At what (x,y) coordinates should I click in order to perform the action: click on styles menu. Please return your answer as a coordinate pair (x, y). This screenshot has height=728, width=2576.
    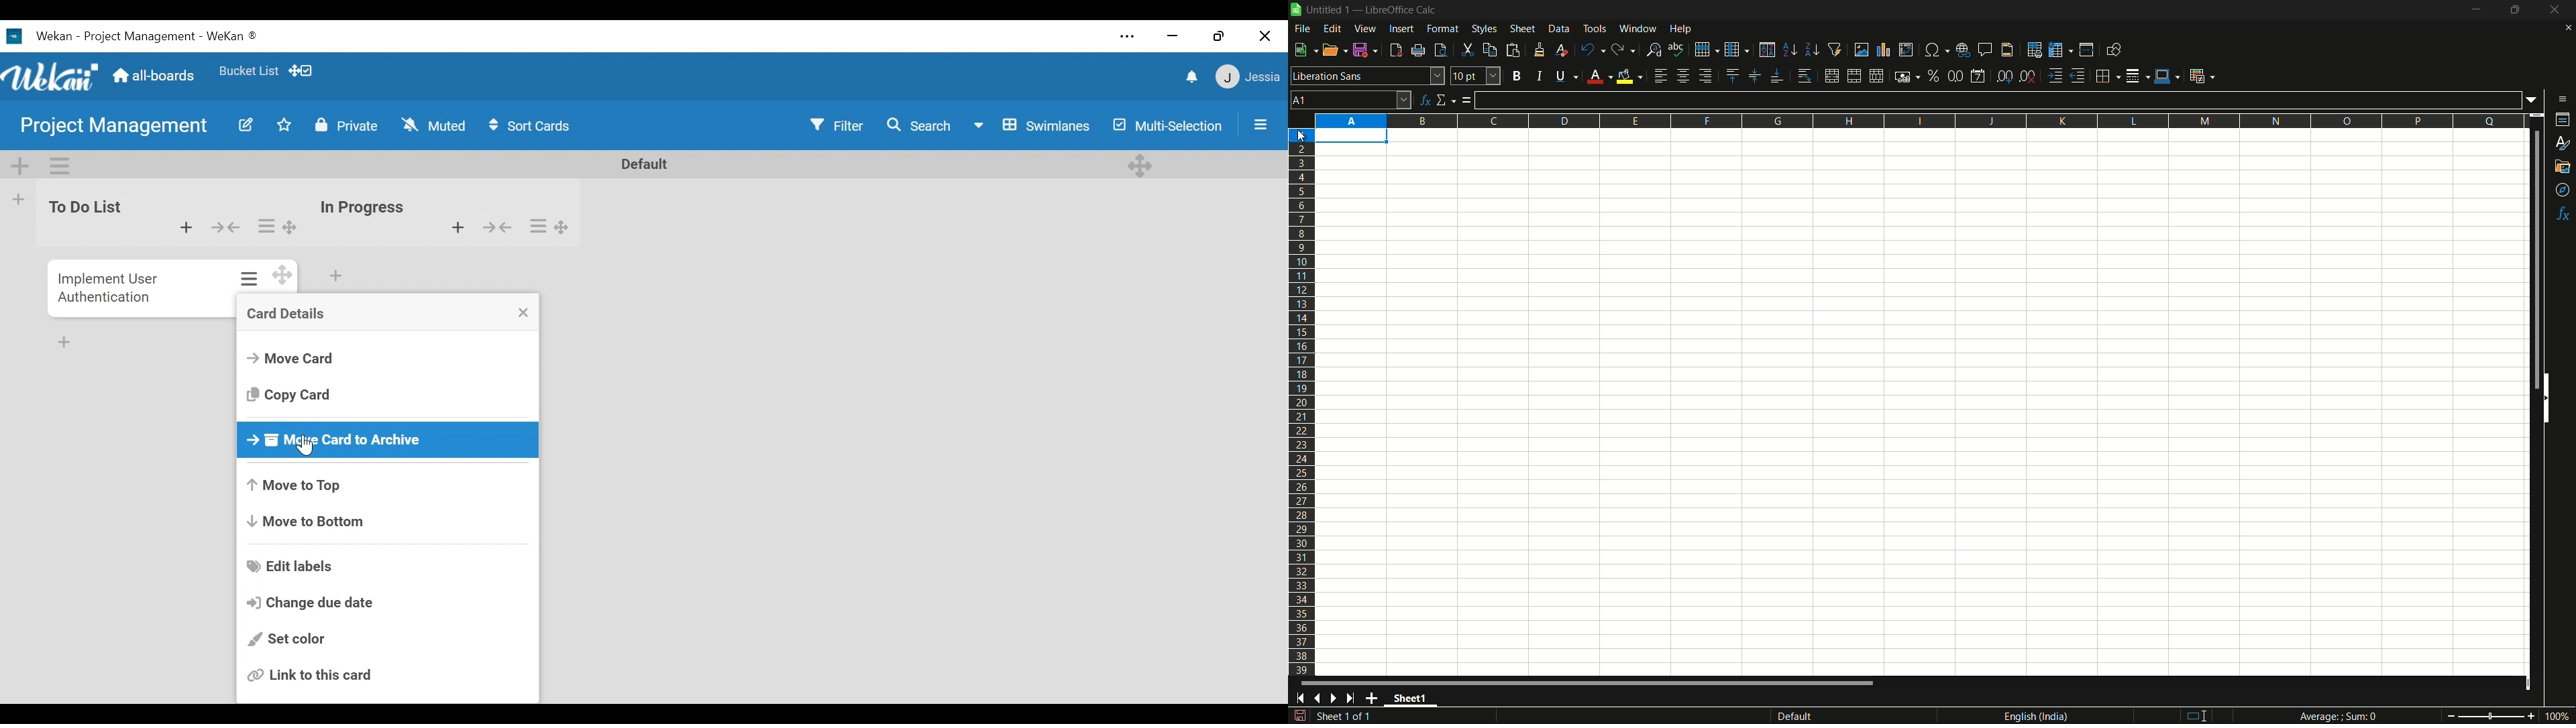
    Looking at the image, I should click on (1485, 29).